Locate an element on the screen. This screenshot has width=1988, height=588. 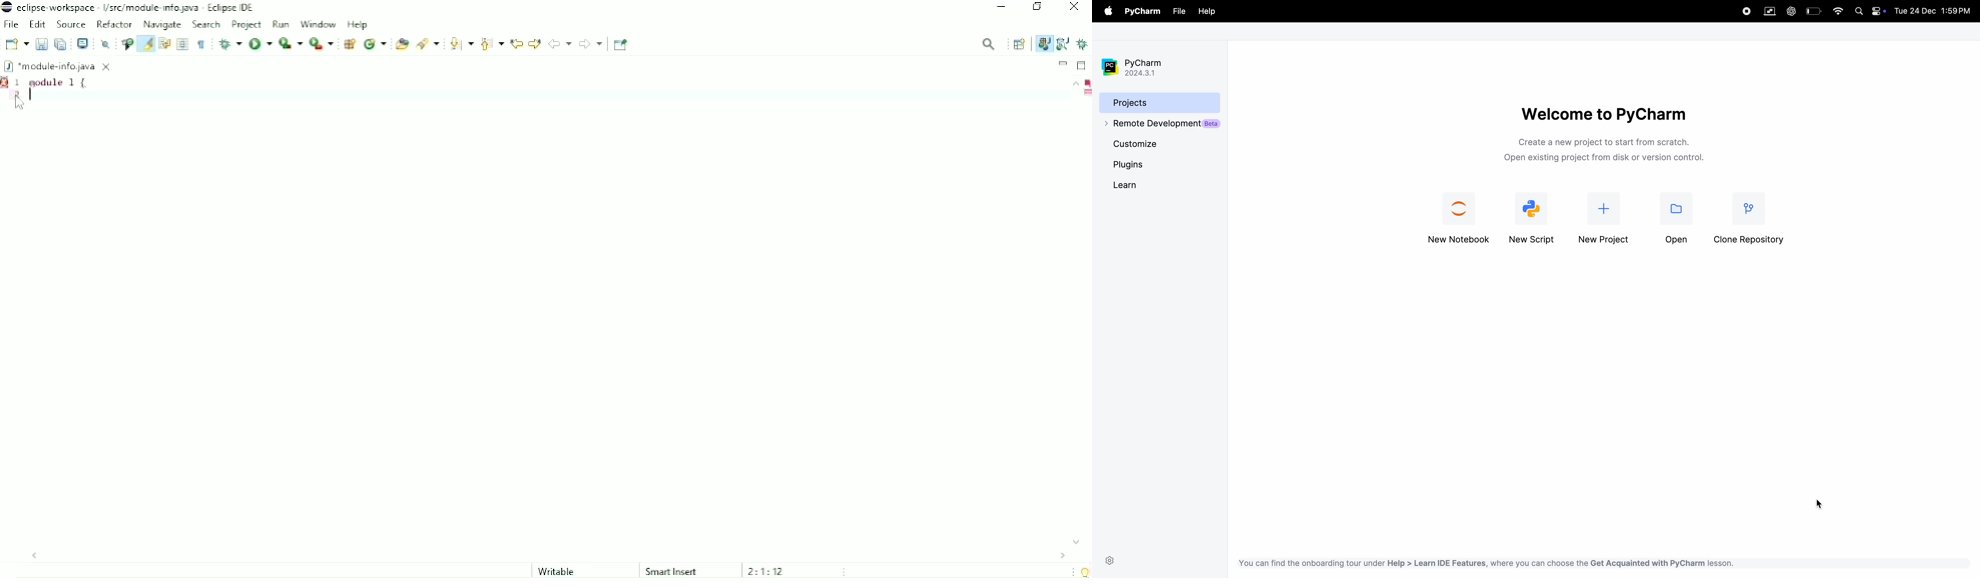
Java Browsing is located at coordinates (1063, 44).